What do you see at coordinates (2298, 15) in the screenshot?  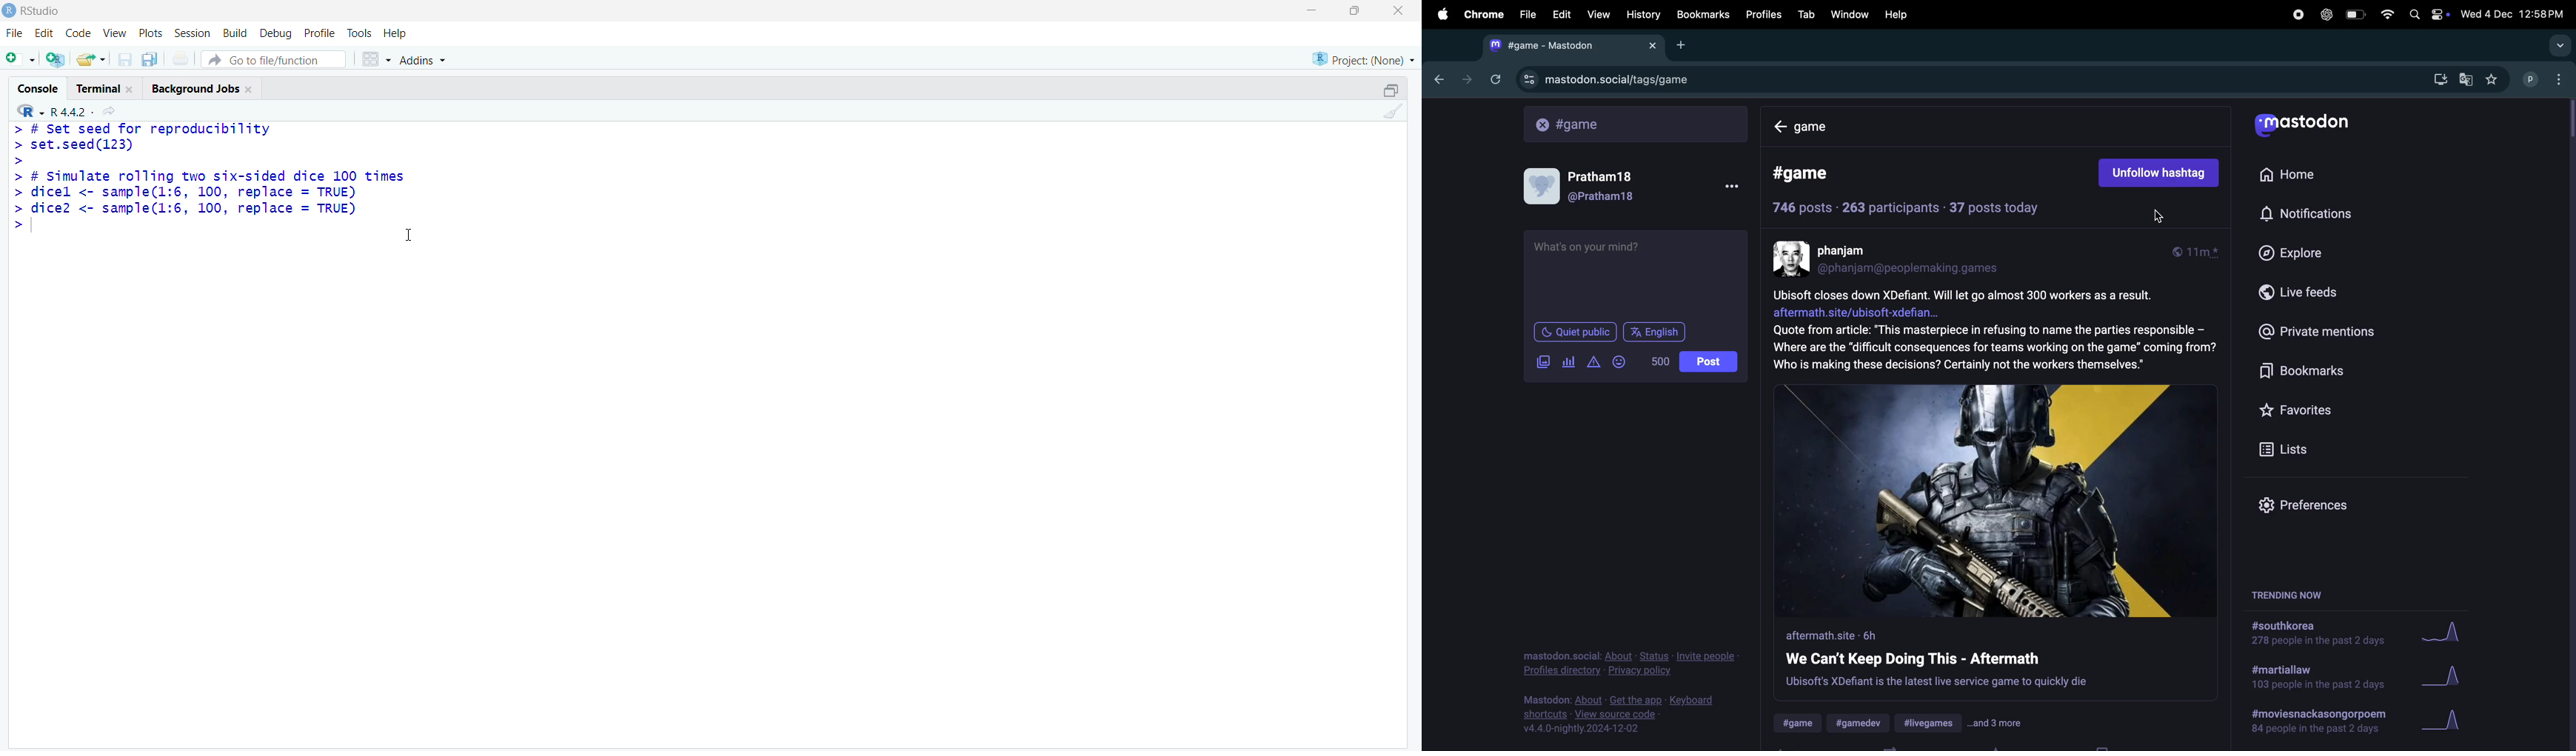 I see `record` at bounding box center [2298, 15].